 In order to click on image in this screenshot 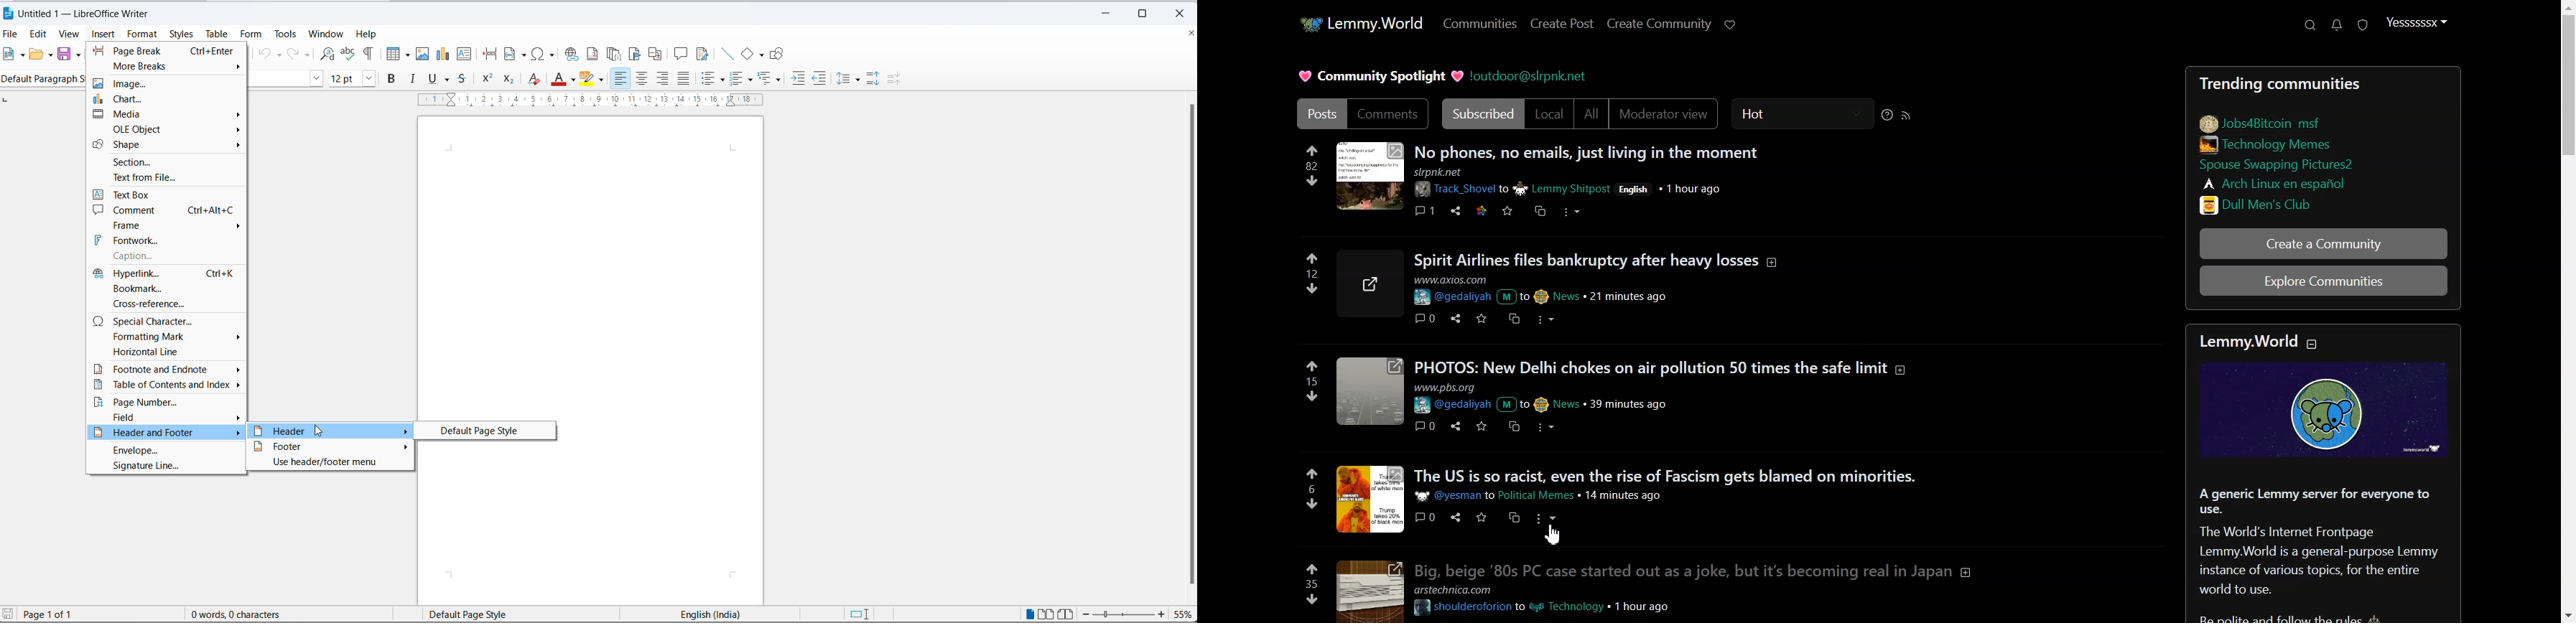, I will do `click(1369, 393)`.